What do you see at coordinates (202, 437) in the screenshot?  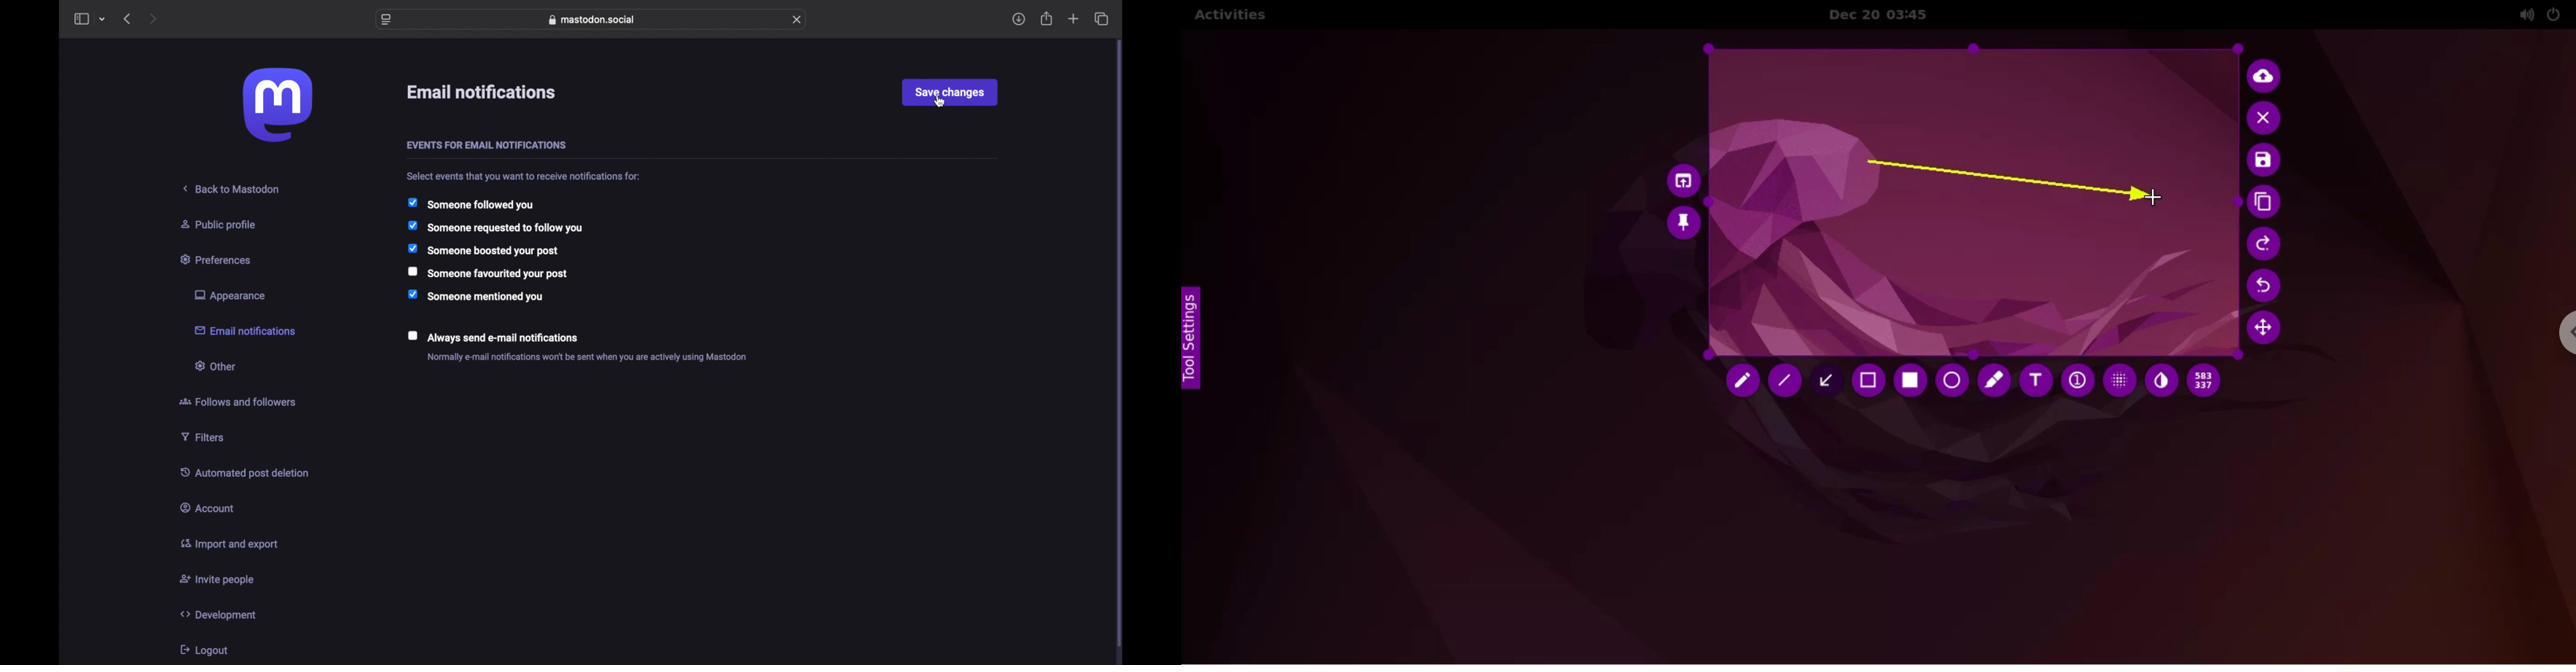 I see `filters` at bounding box center [202, 437].